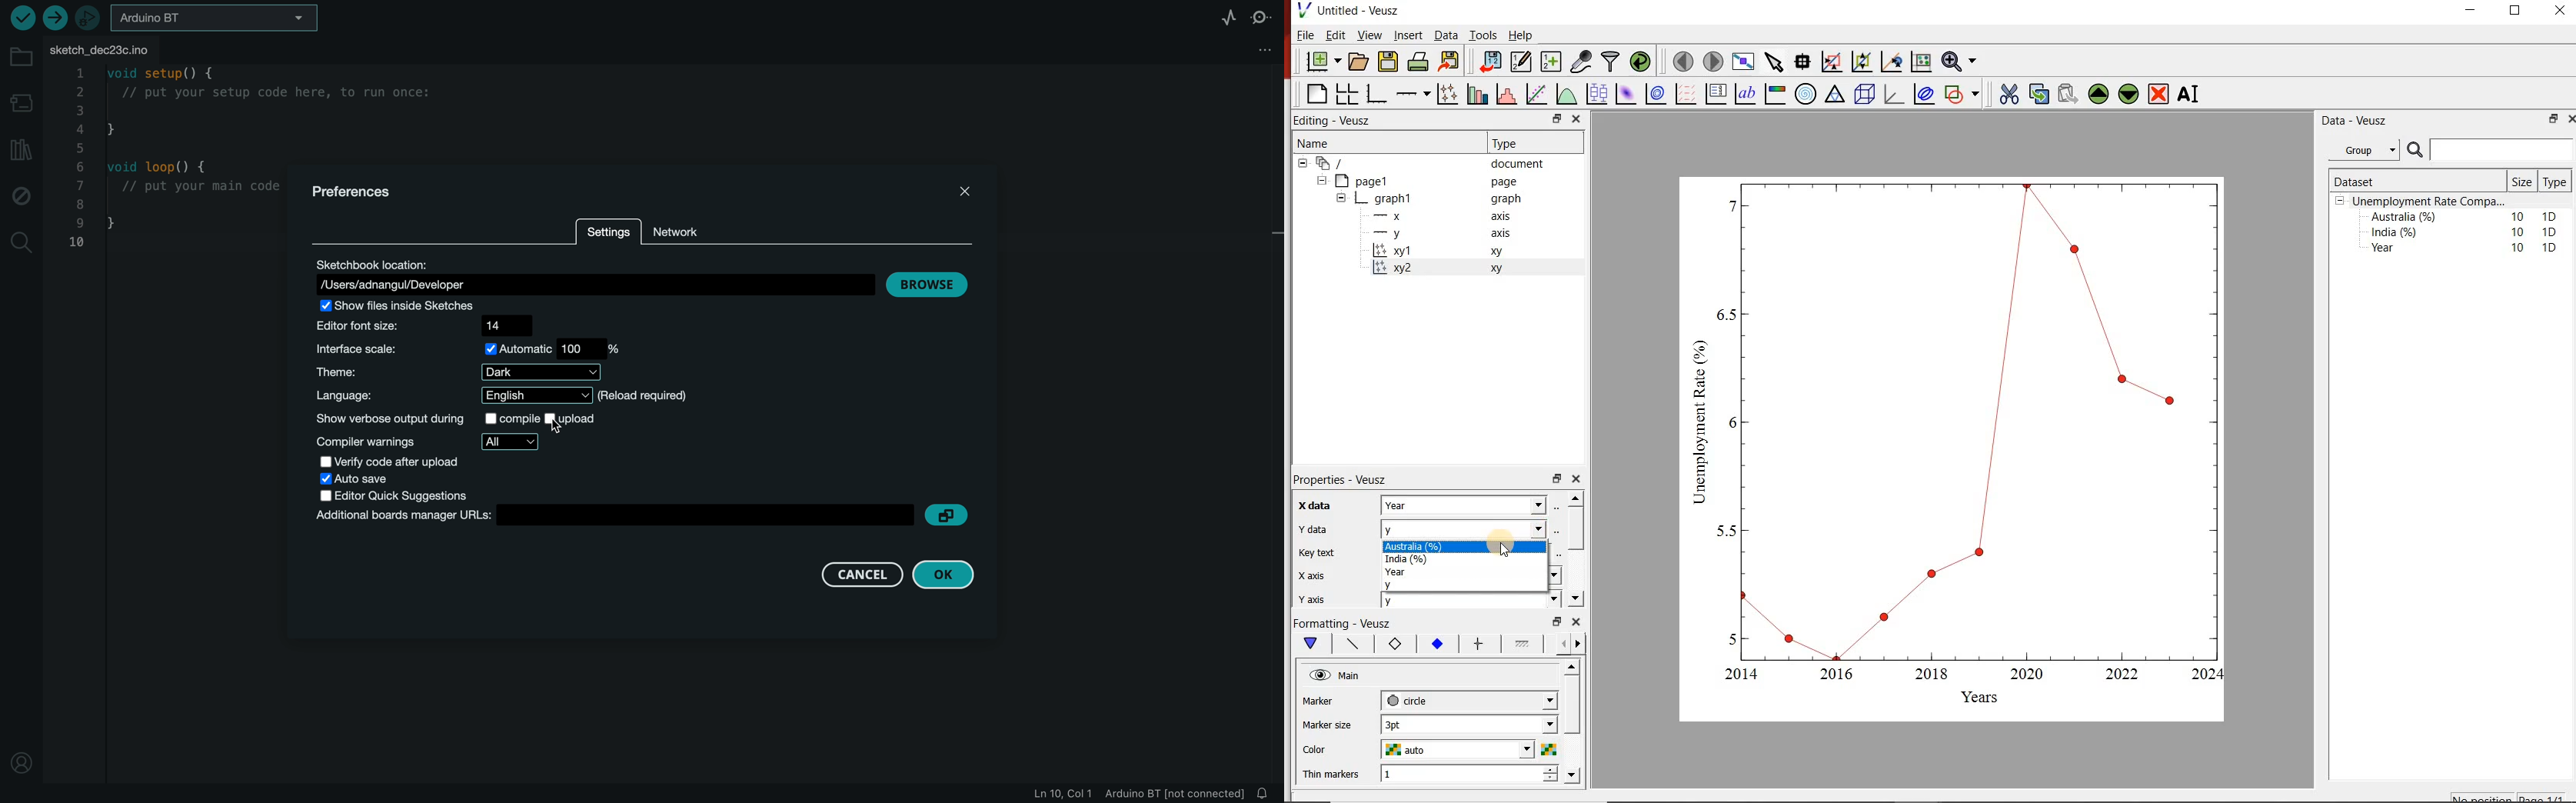  What do you see at coordinates (2488, 150) in the screenshot?
I see `search bar` at bounding box center [2488, 150].